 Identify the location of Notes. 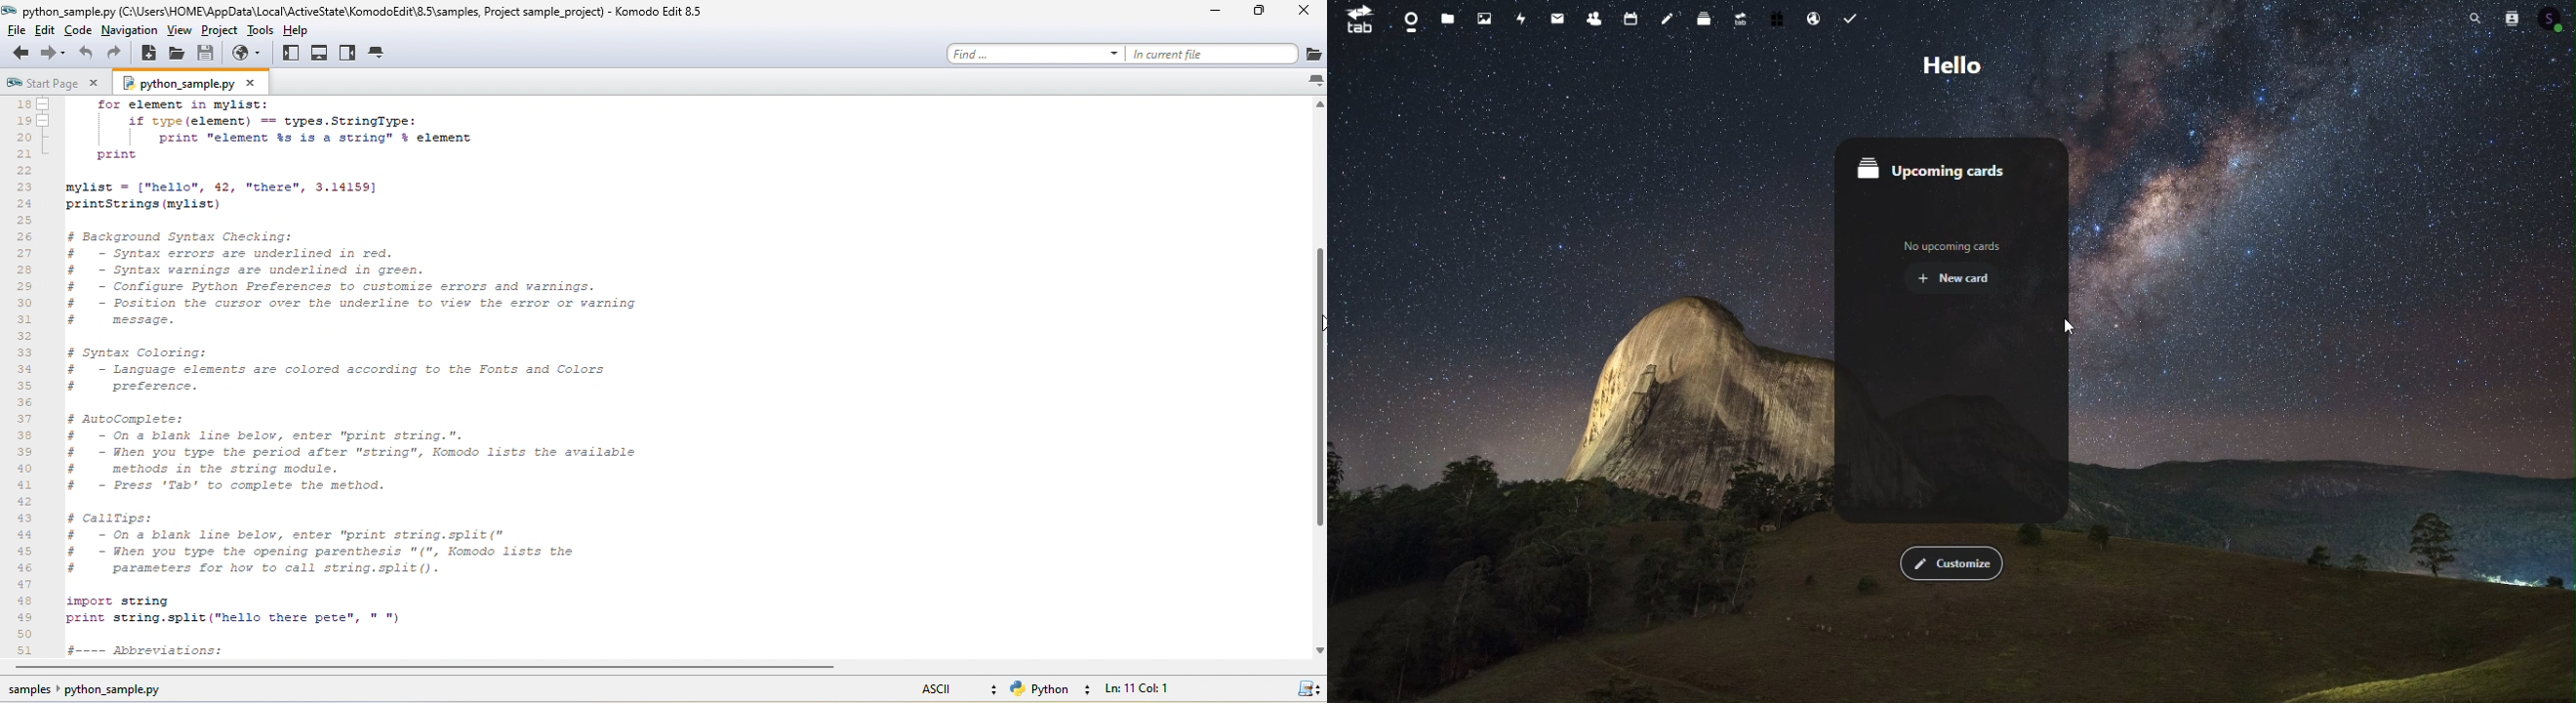
(1668, 16).